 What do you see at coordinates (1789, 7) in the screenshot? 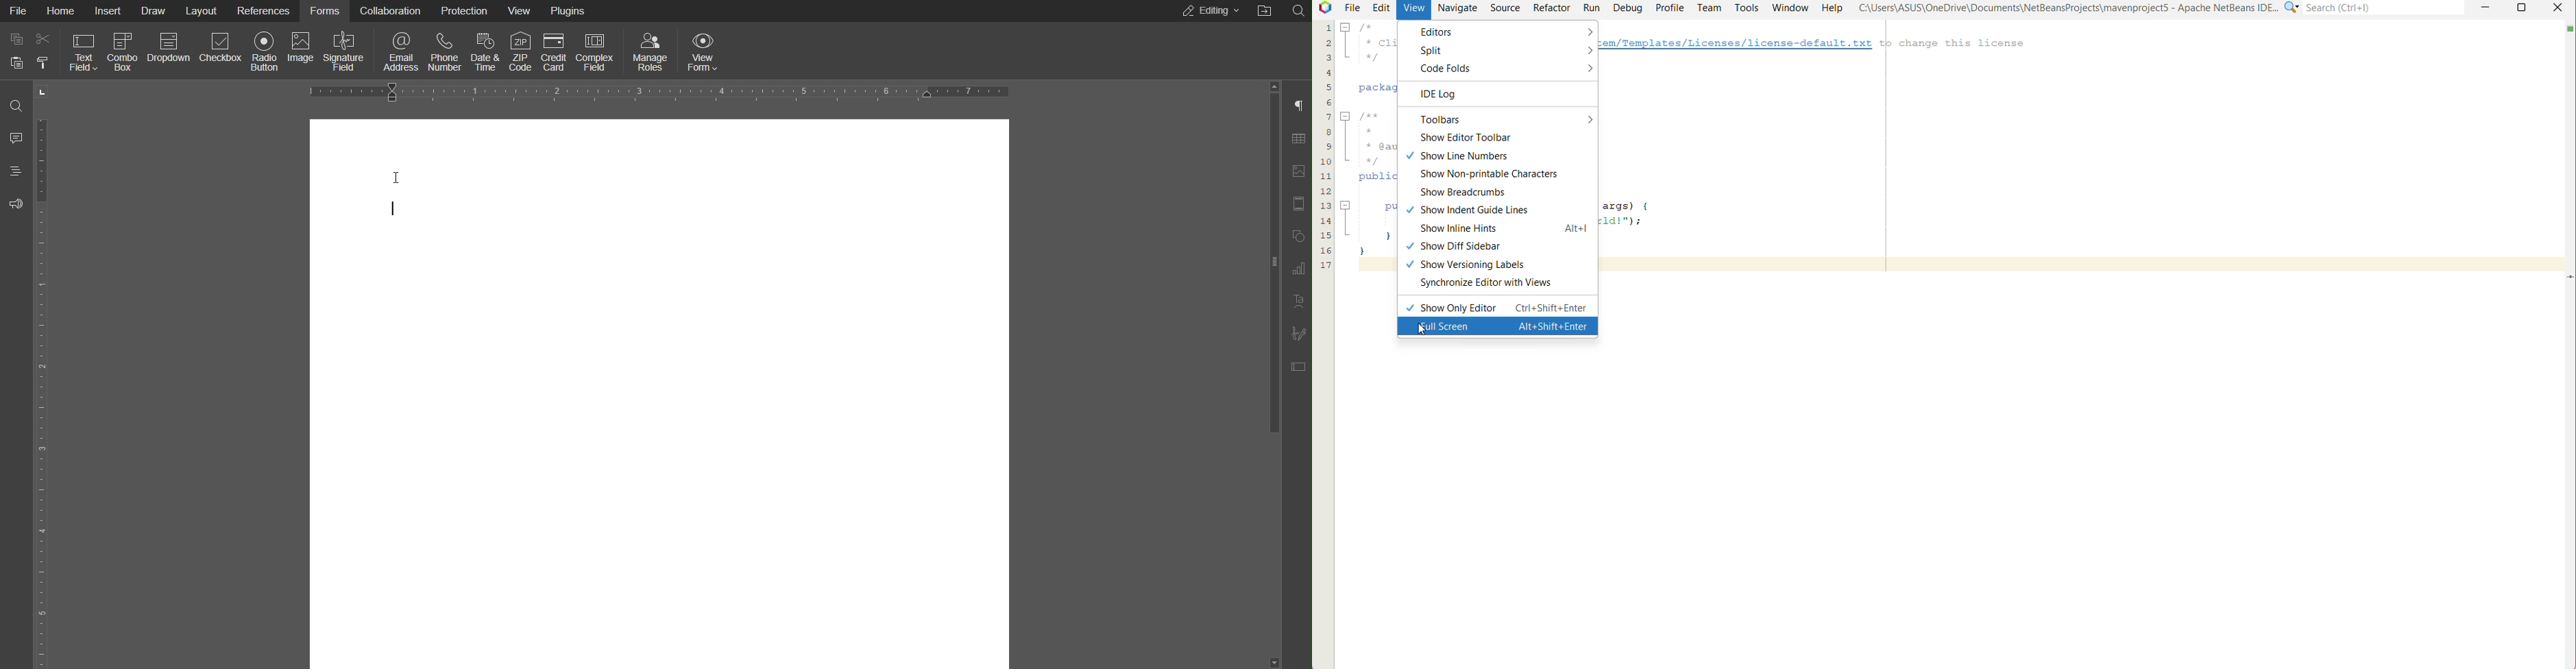
I see `Window` at bounding box center [1789, 7].